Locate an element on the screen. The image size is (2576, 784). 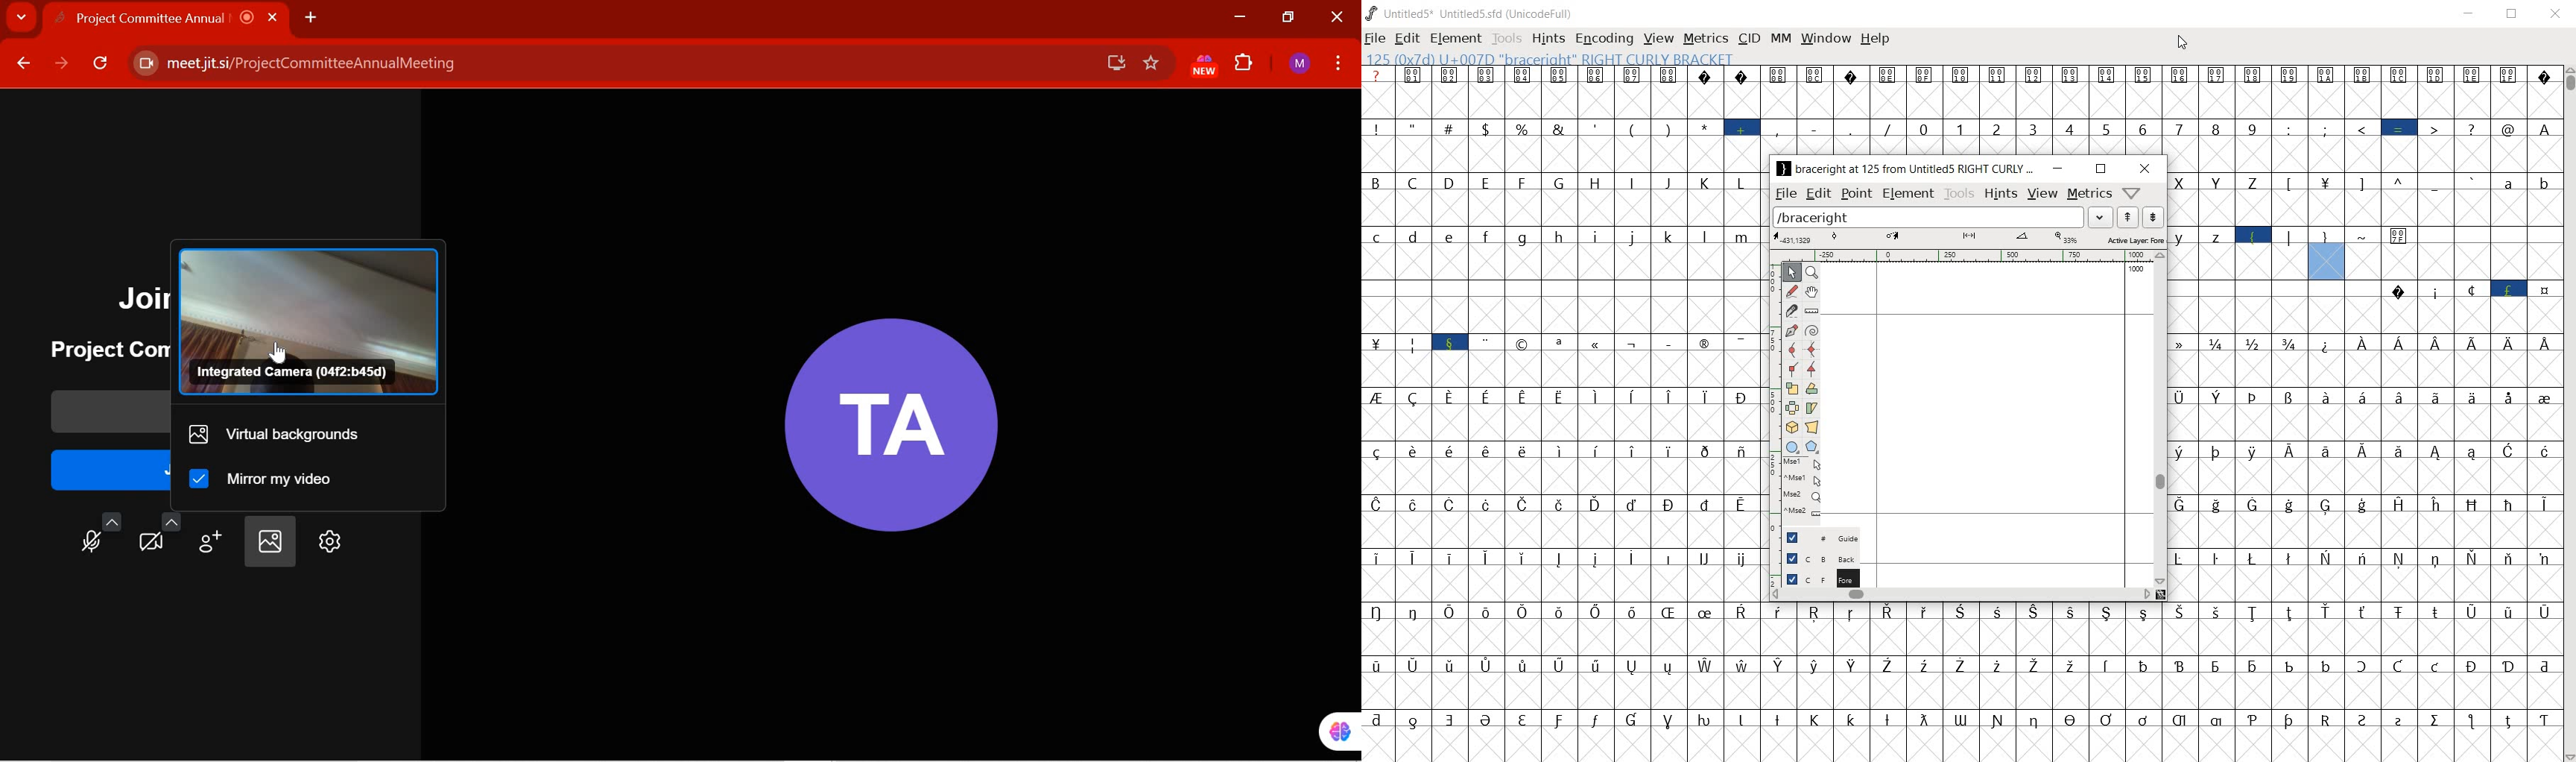
virtual backgrounds is located at coordinates (280, 431).